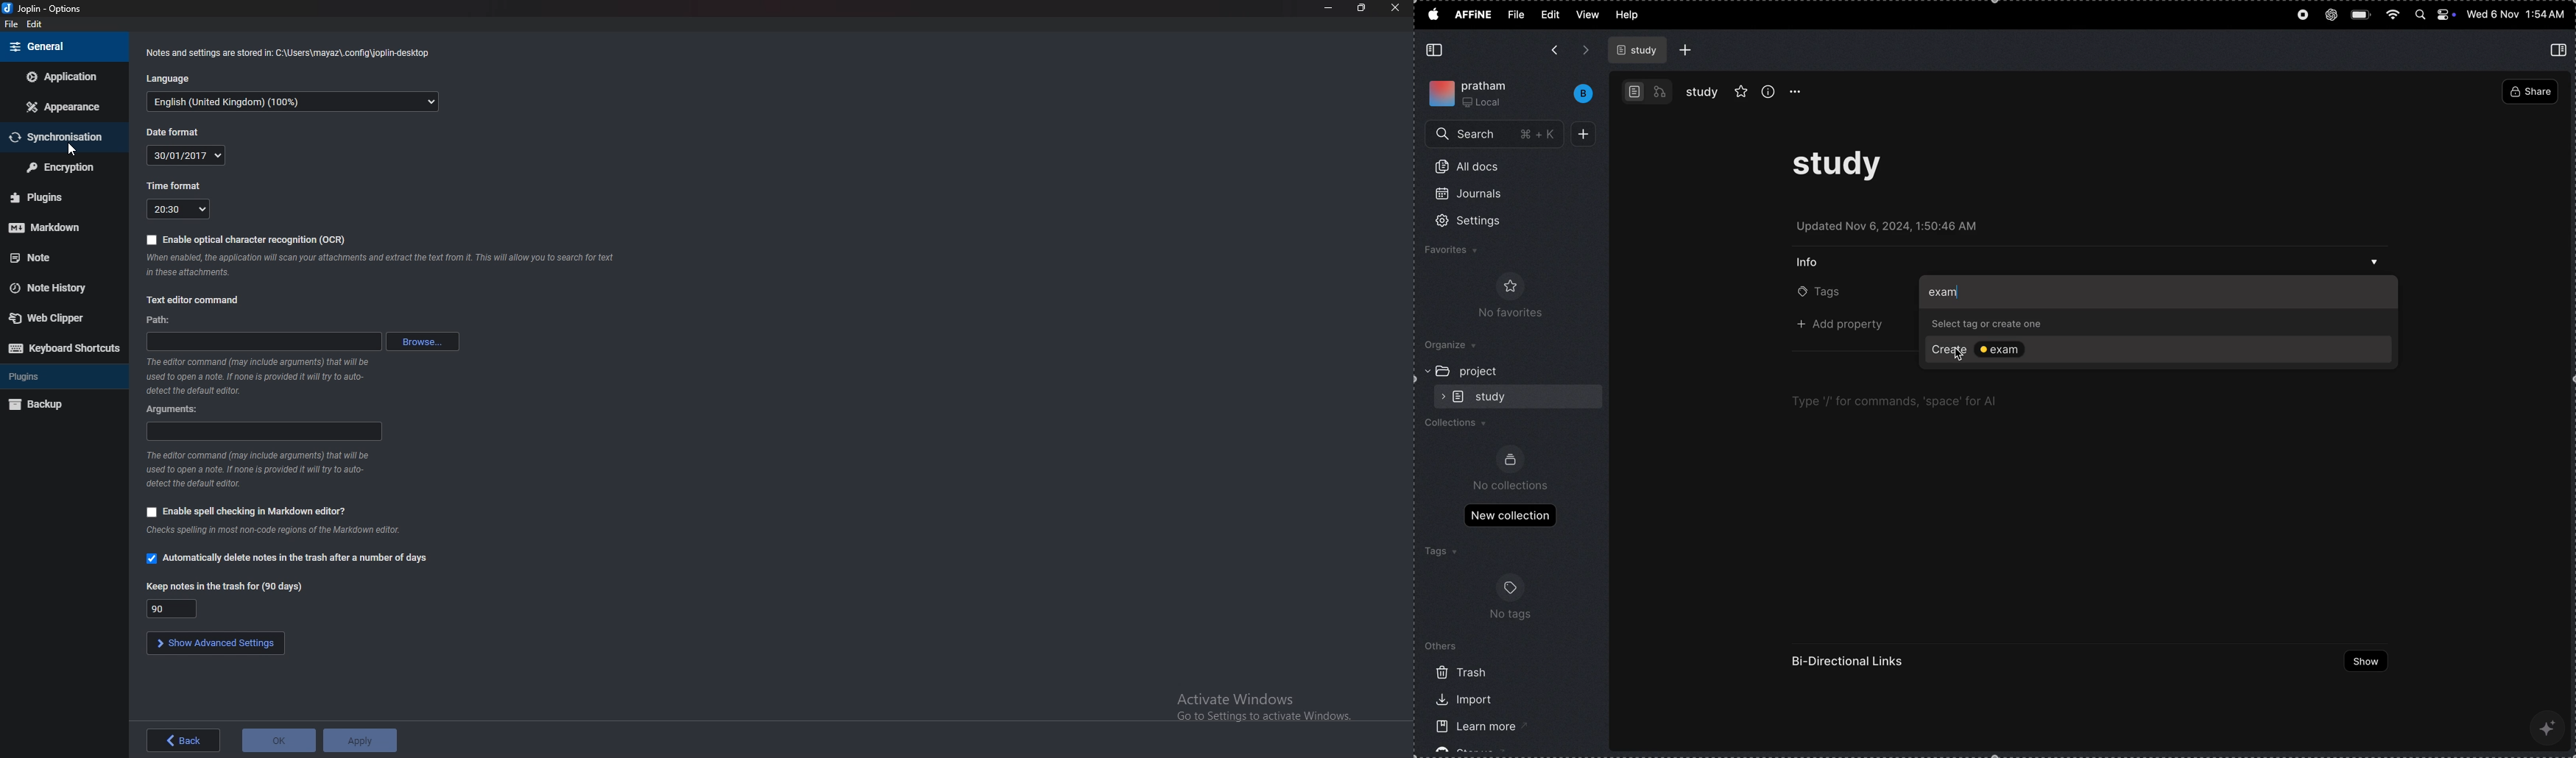 This screenshot has width=2576, height=784. What do you see at coordinates (59, 286) in the screenshot?
I see `note history` at bounding box center [59, 286].